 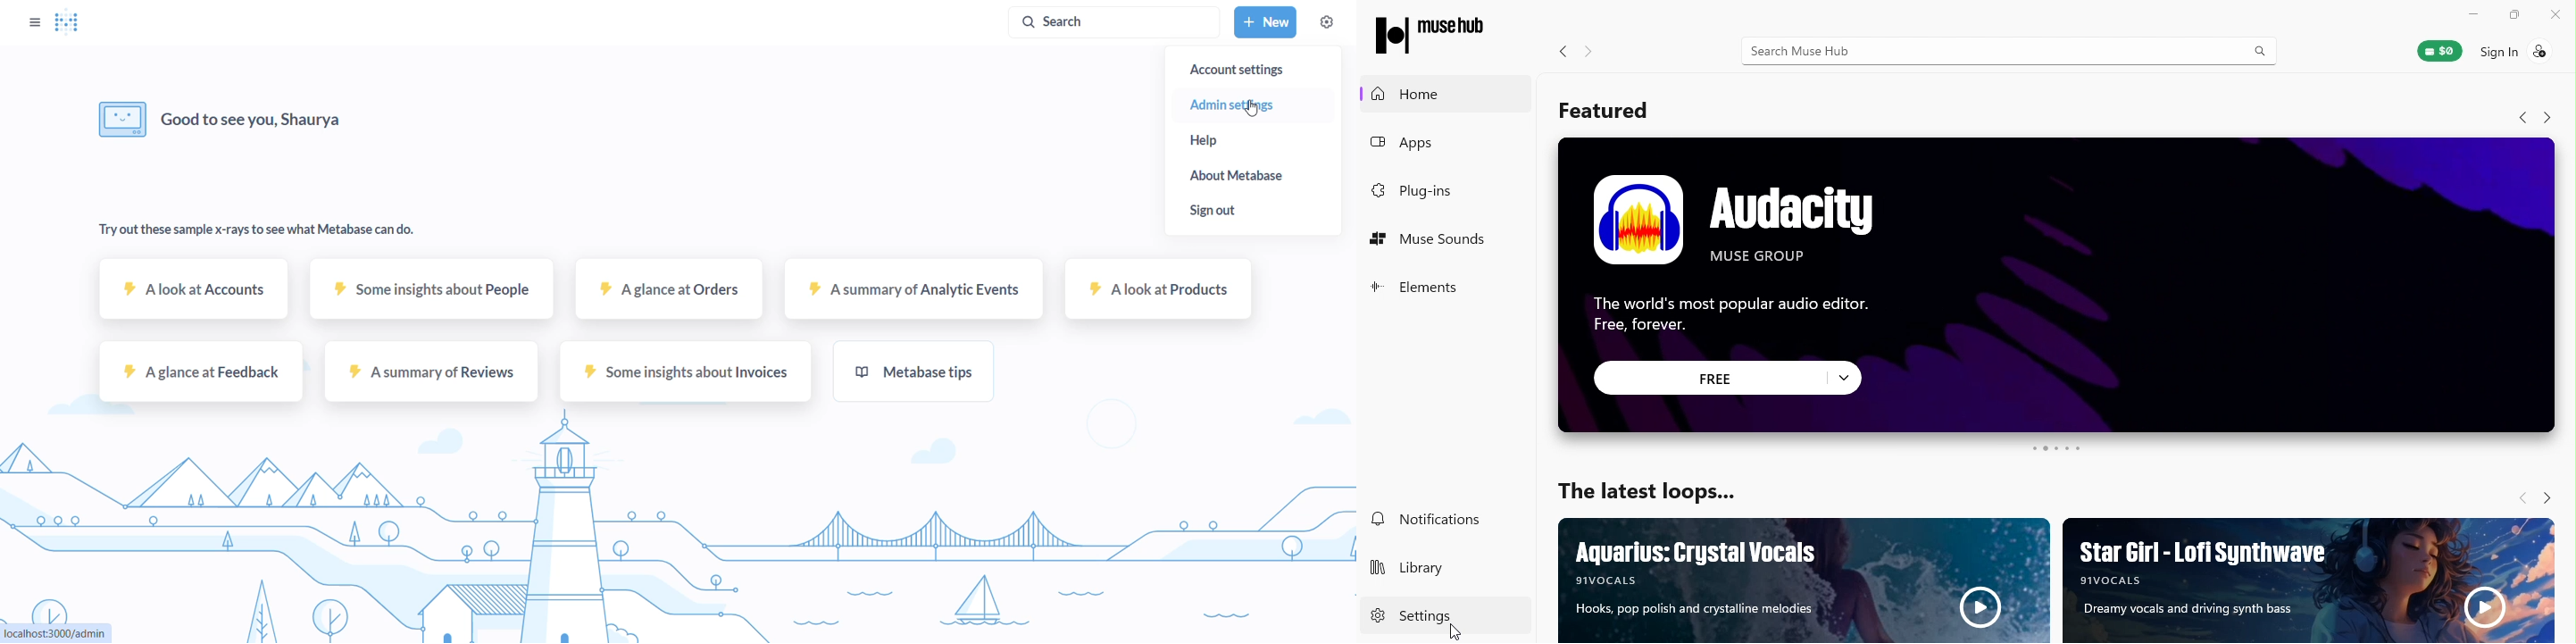 I want to click on Ad, so click(x=1806, y=581).